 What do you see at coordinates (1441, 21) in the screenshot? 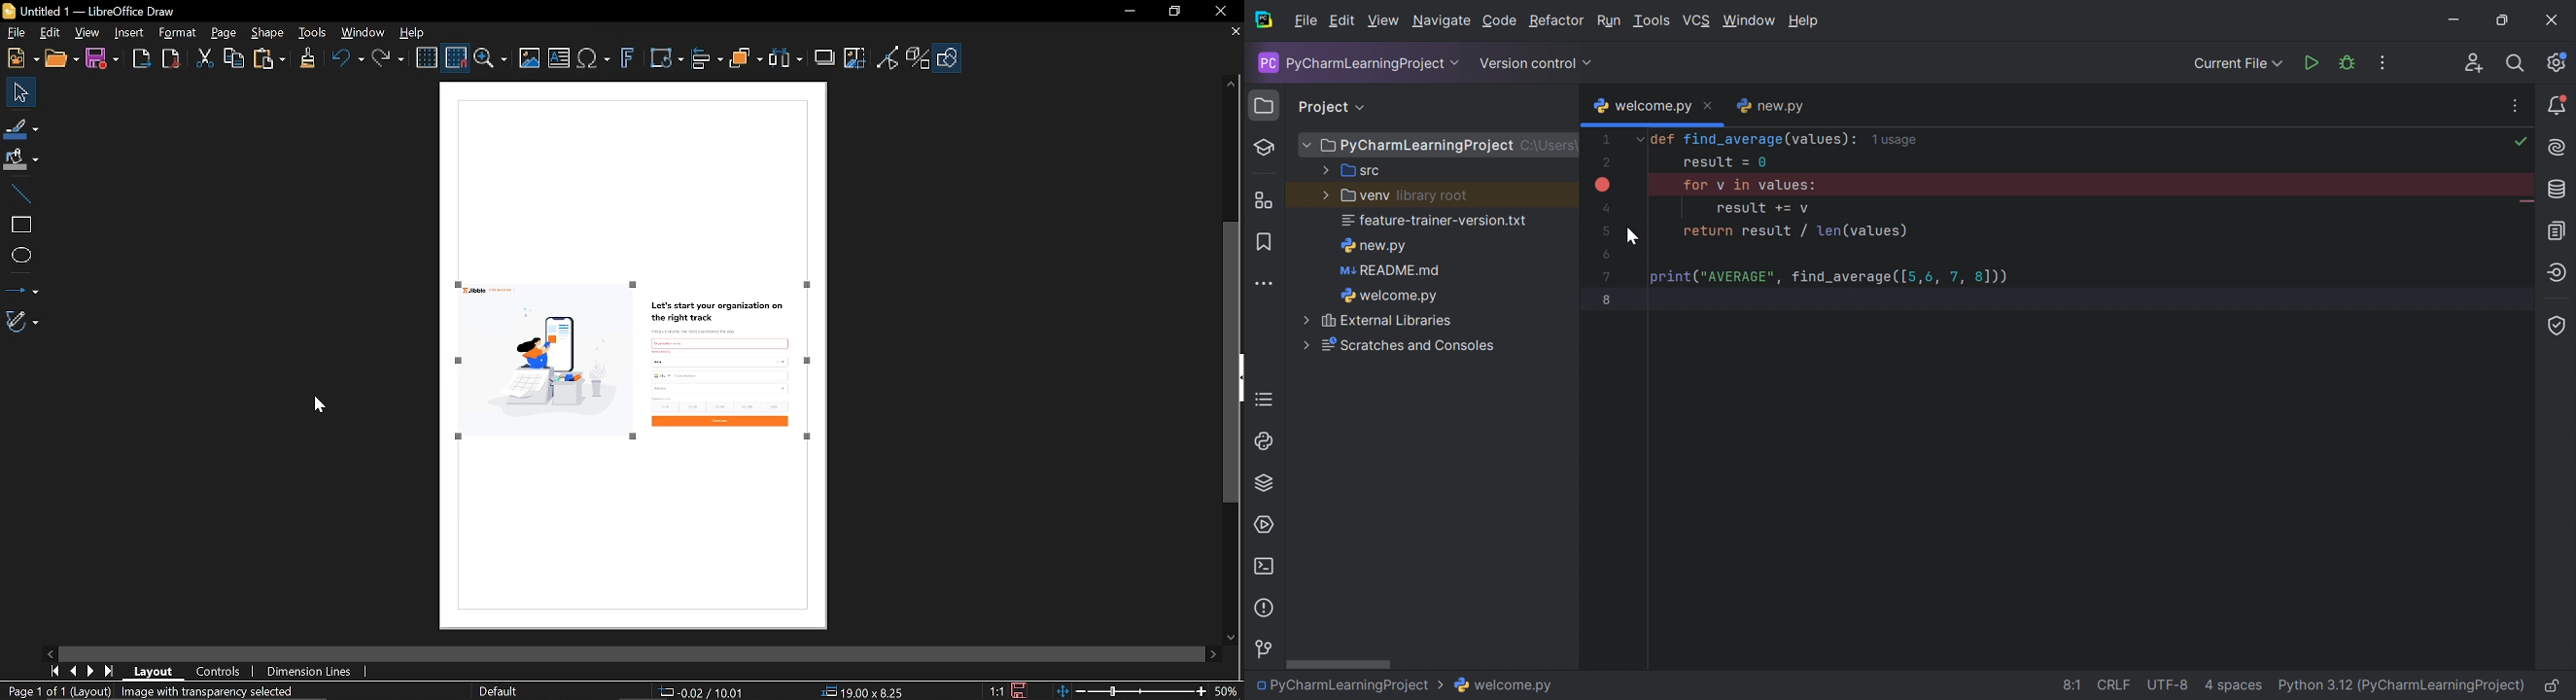
I see `Navigate` at bounding box center [1441, 21].